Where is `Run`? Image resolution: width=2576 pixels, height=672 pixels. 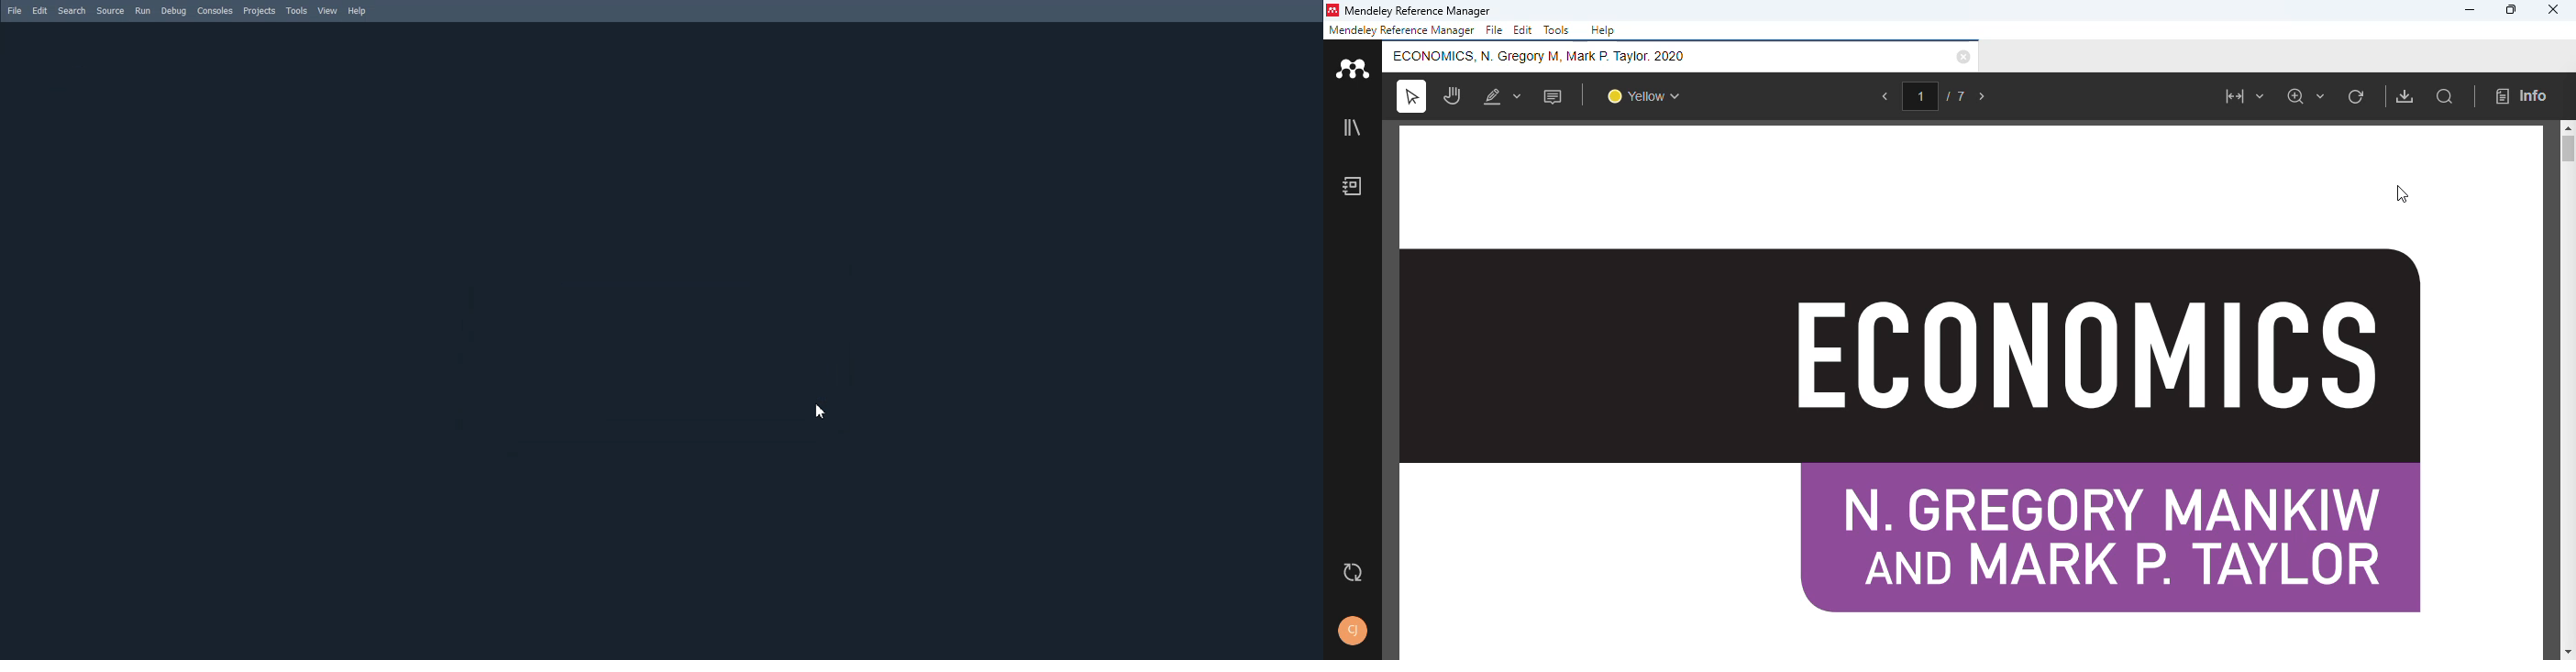 Run is located at coordinates (143, 10).